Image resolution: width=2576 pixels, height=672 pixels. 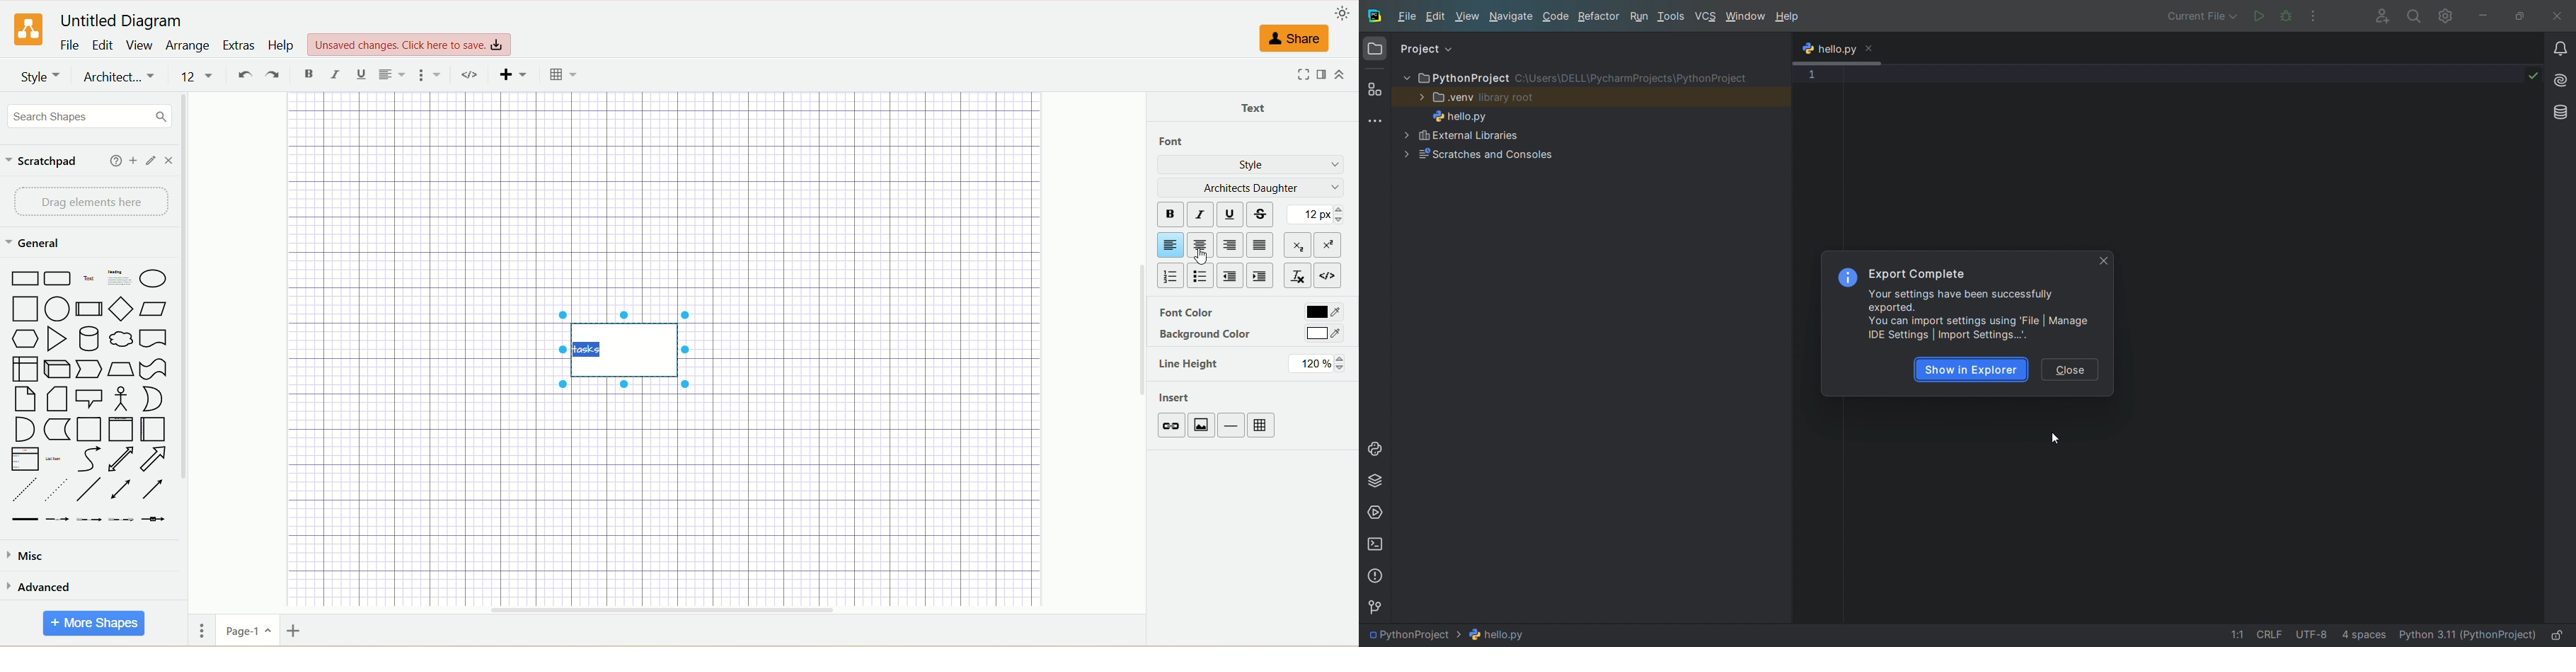 What do you see at coordinates (53, 460) in the screenshot?
I see `List Item` at bounding box center [53, 460].